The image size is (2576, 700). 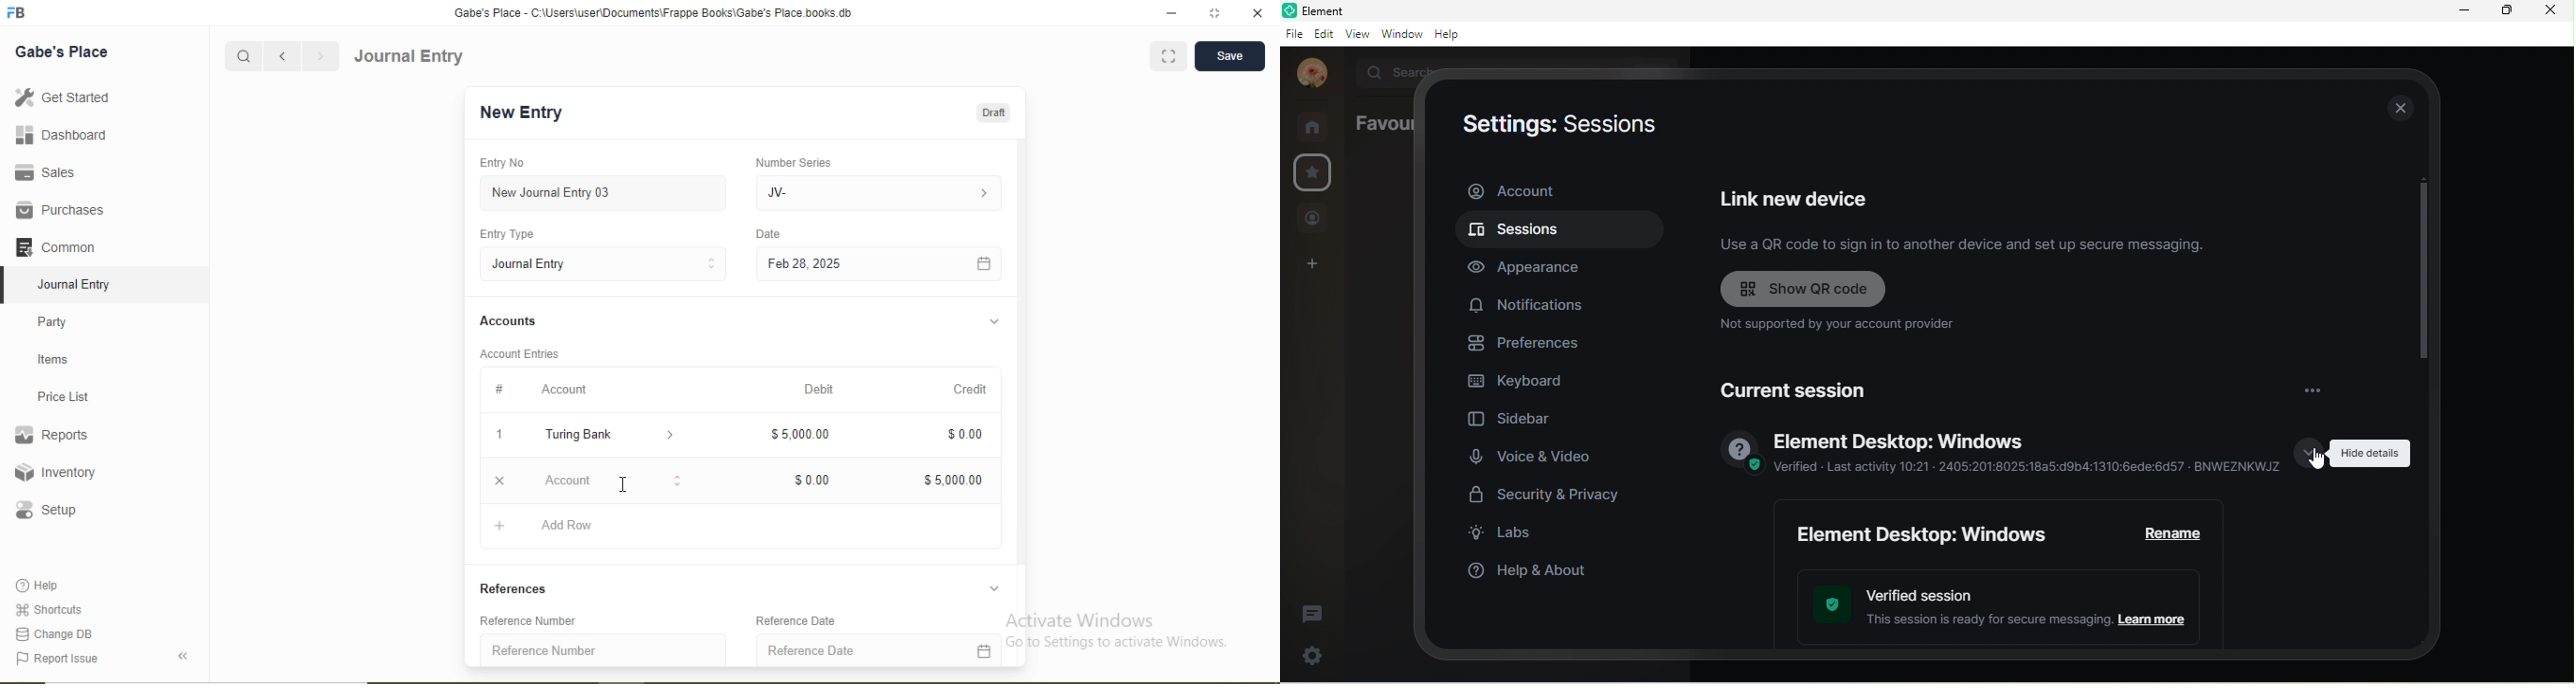 What do you see at coordinates (1313, 615) in the screenshot?
I see `threads` at bounding box center [1313, 615].